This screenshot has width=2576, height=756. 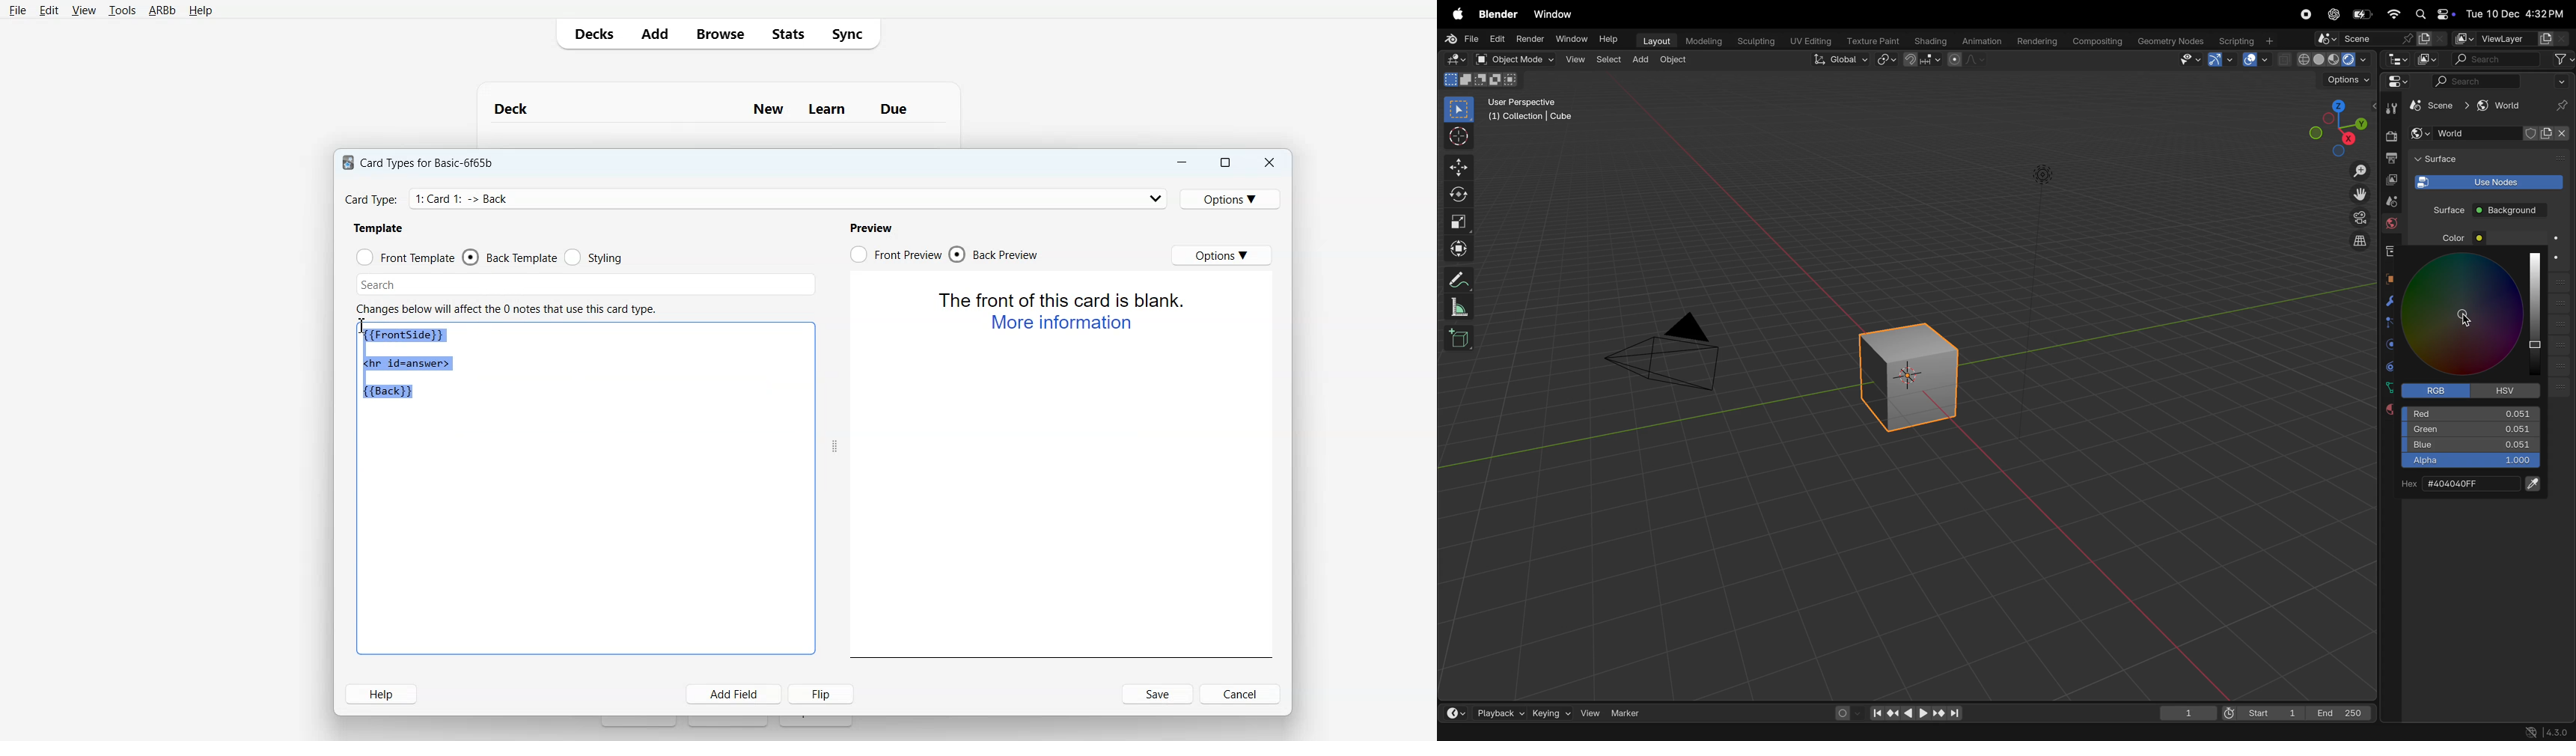 What do you see at coordinates (1929, 41) in the screenshot?
I see `Shading` at bounding box center [1929, 41].